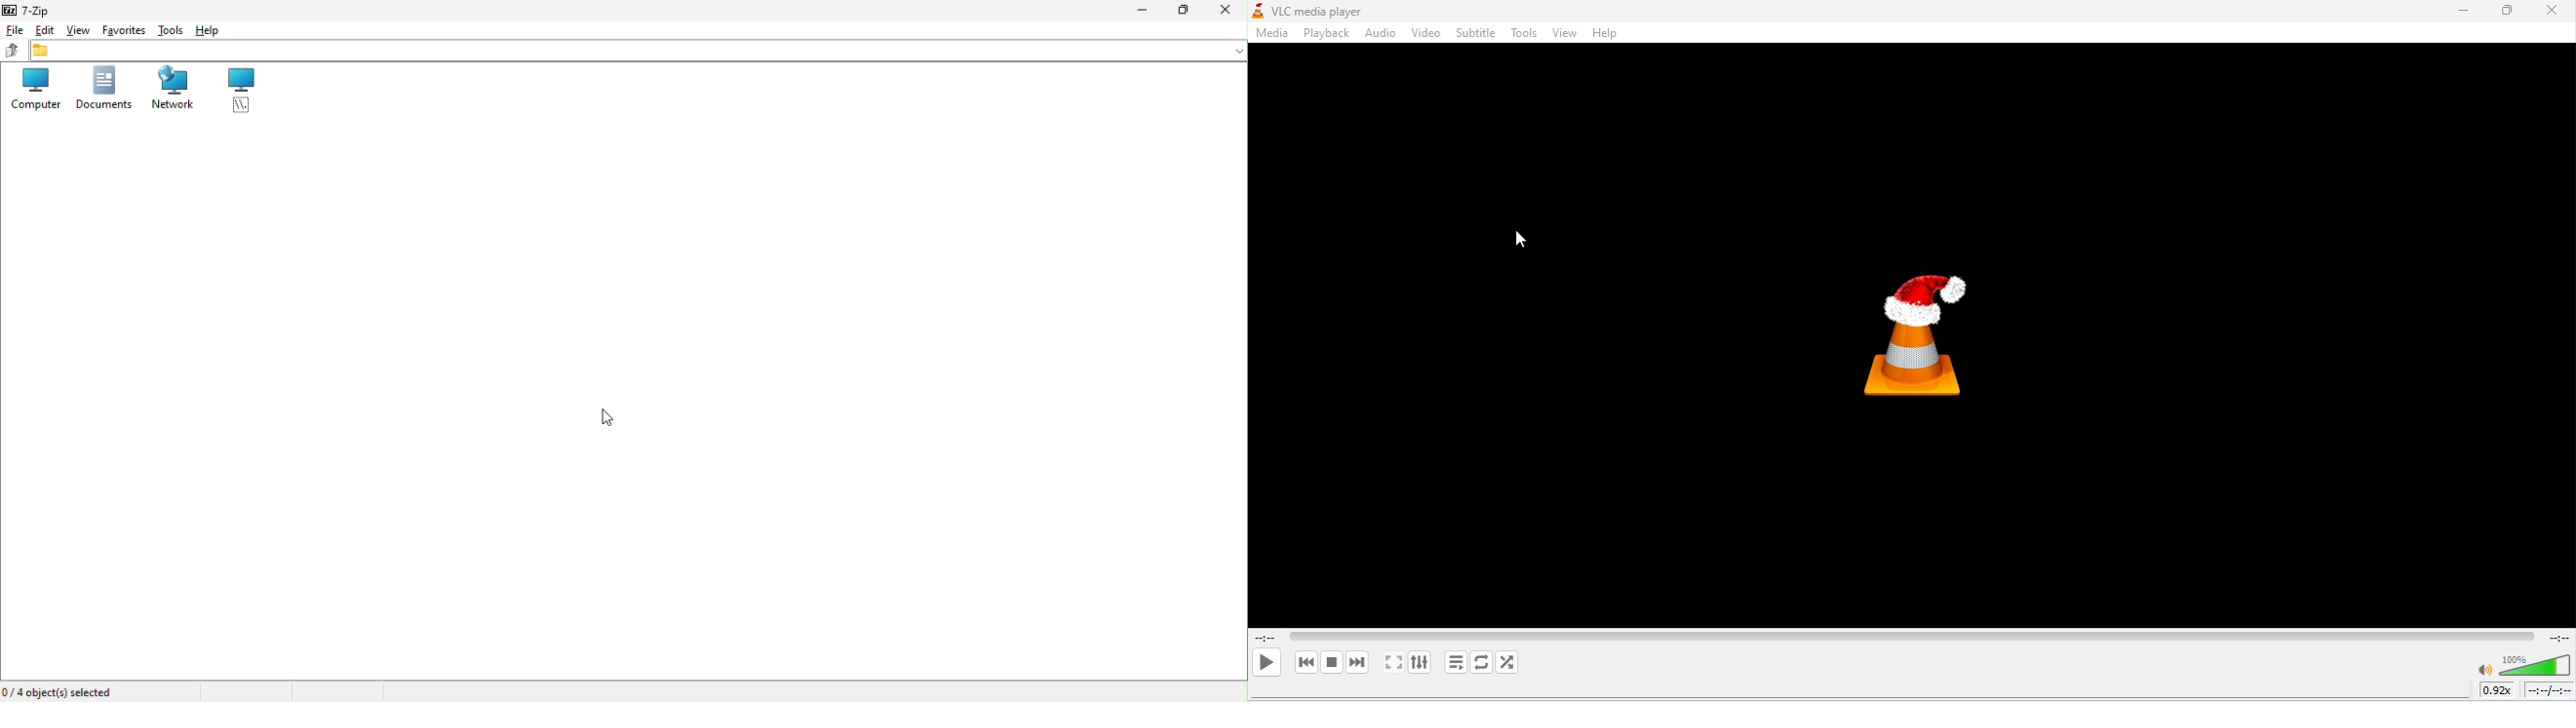  Describe the element at coordinates (2548, 690) in the screenshot. I see `total time/remaining time` at that location.